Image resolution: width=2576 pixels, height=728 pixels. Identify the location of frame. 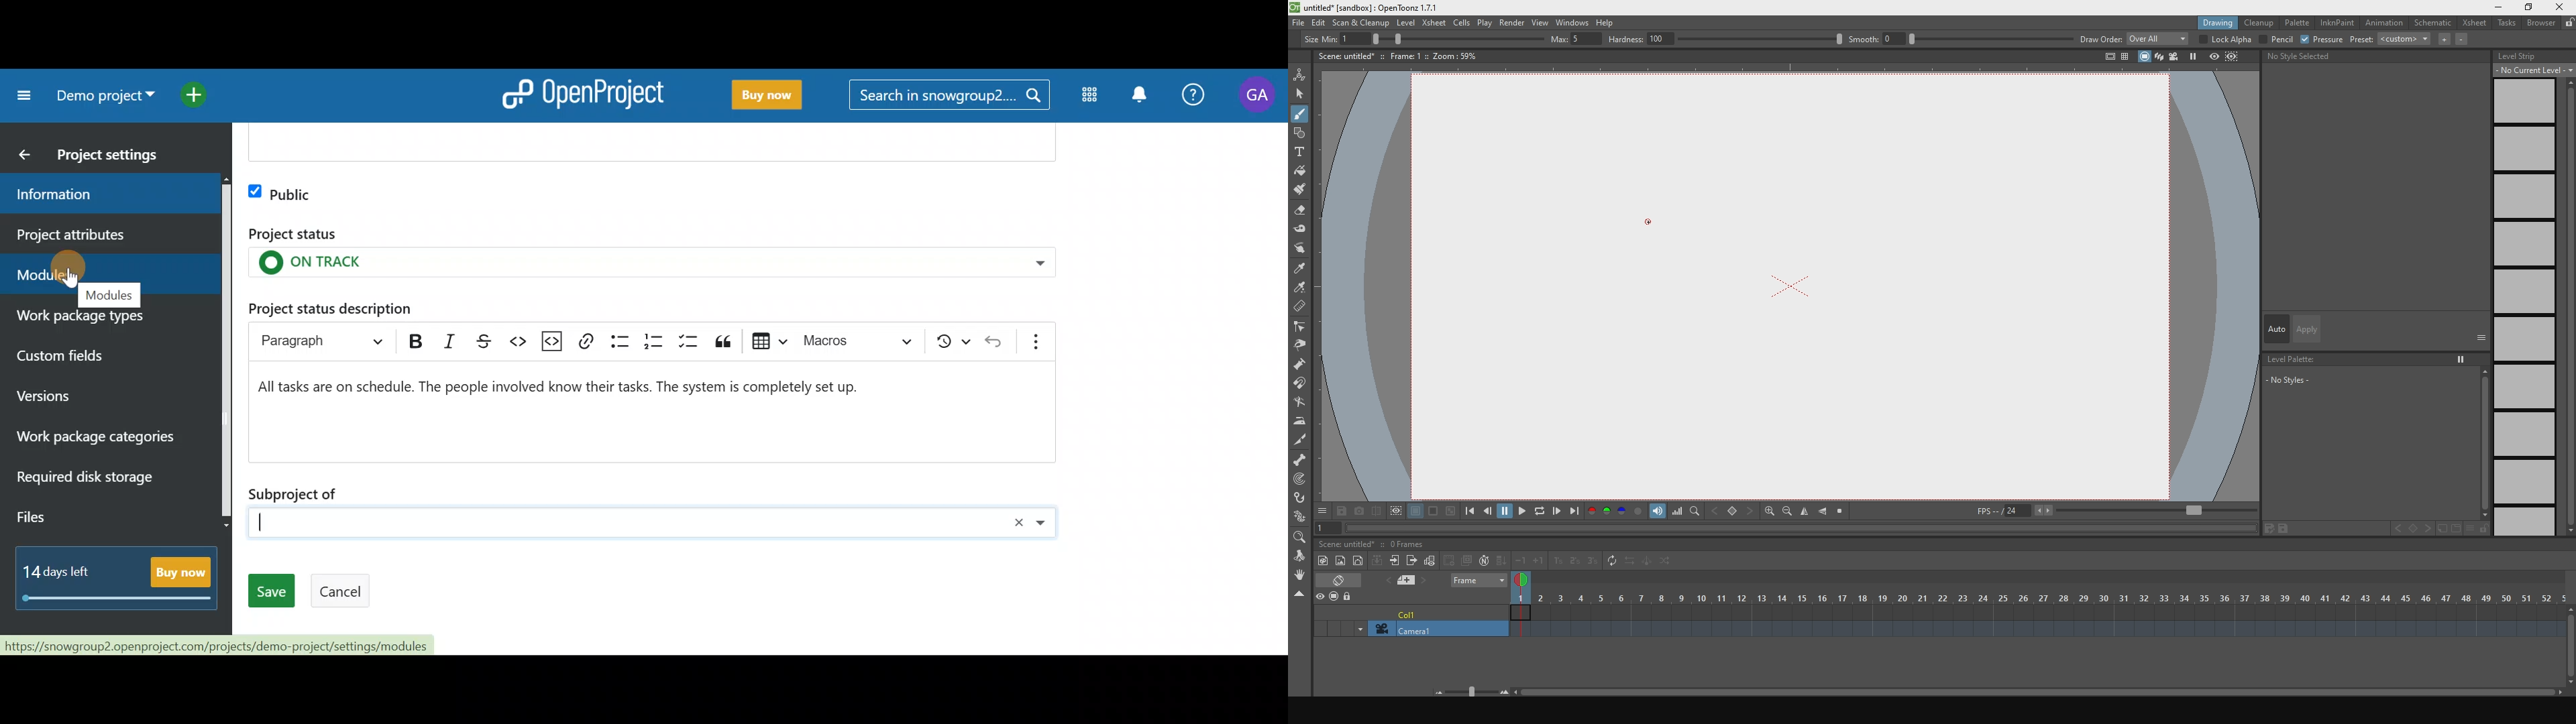
(1474, 583).